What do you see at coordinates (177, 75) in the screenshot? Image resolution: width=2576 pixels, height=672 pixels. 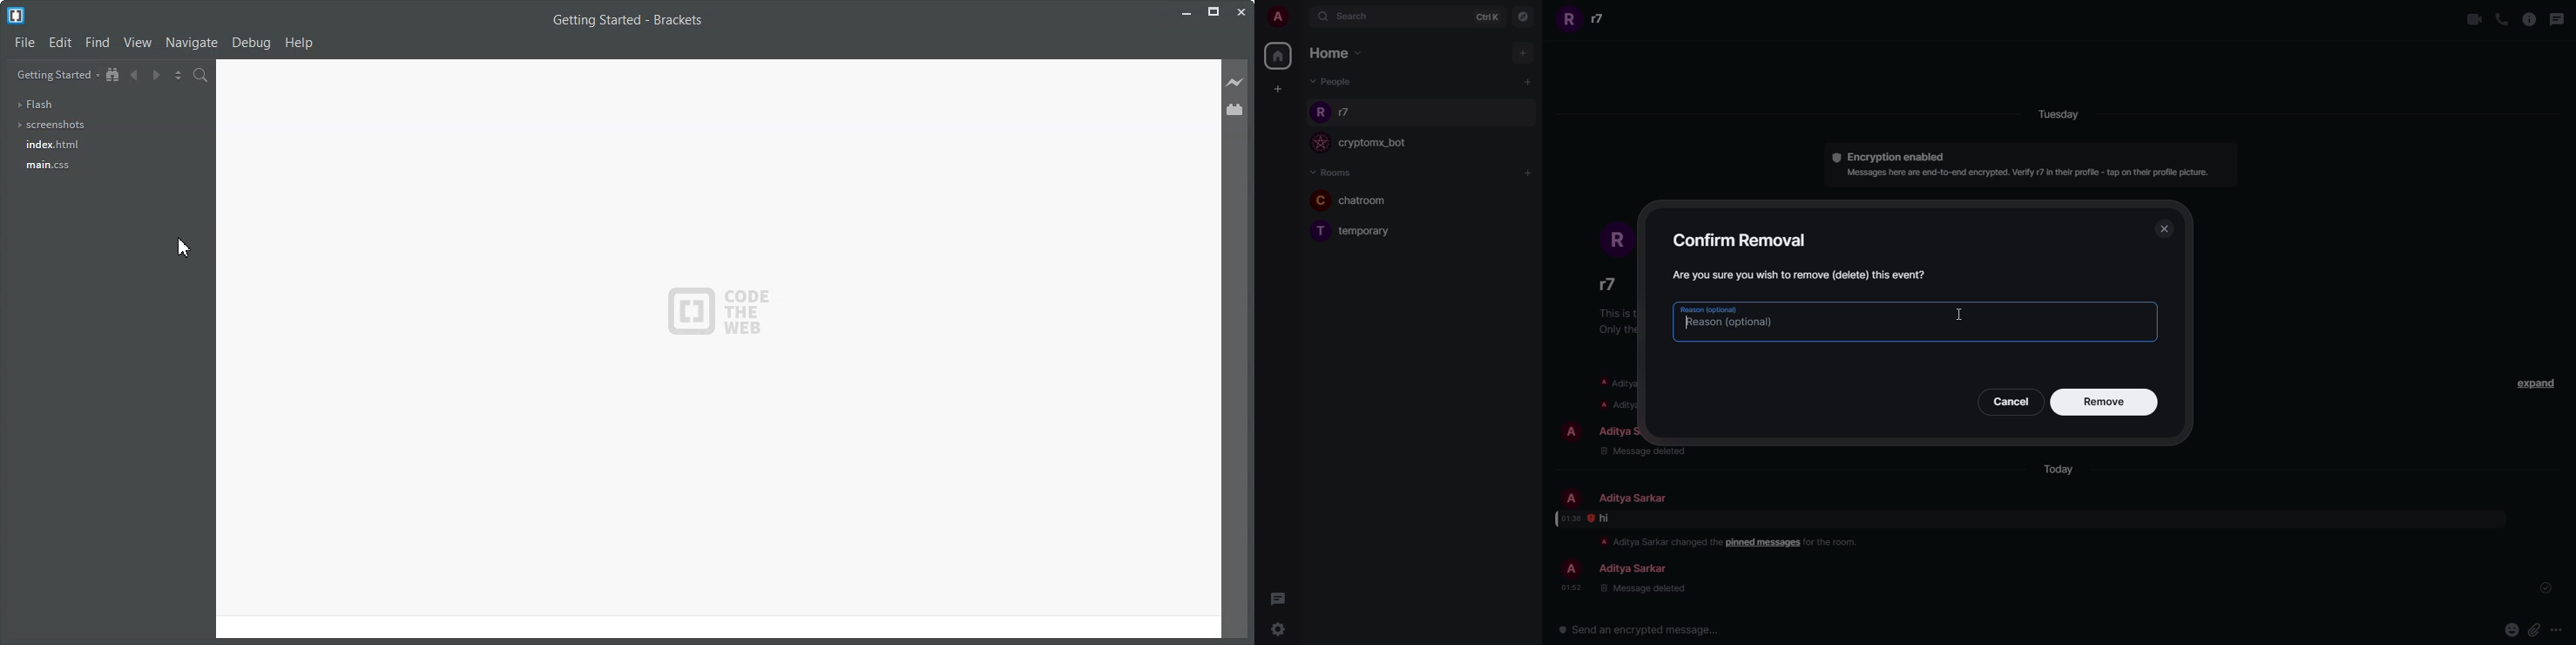 I see `Split the editor vertically or Horizontally` at bounding box center [177, 75].